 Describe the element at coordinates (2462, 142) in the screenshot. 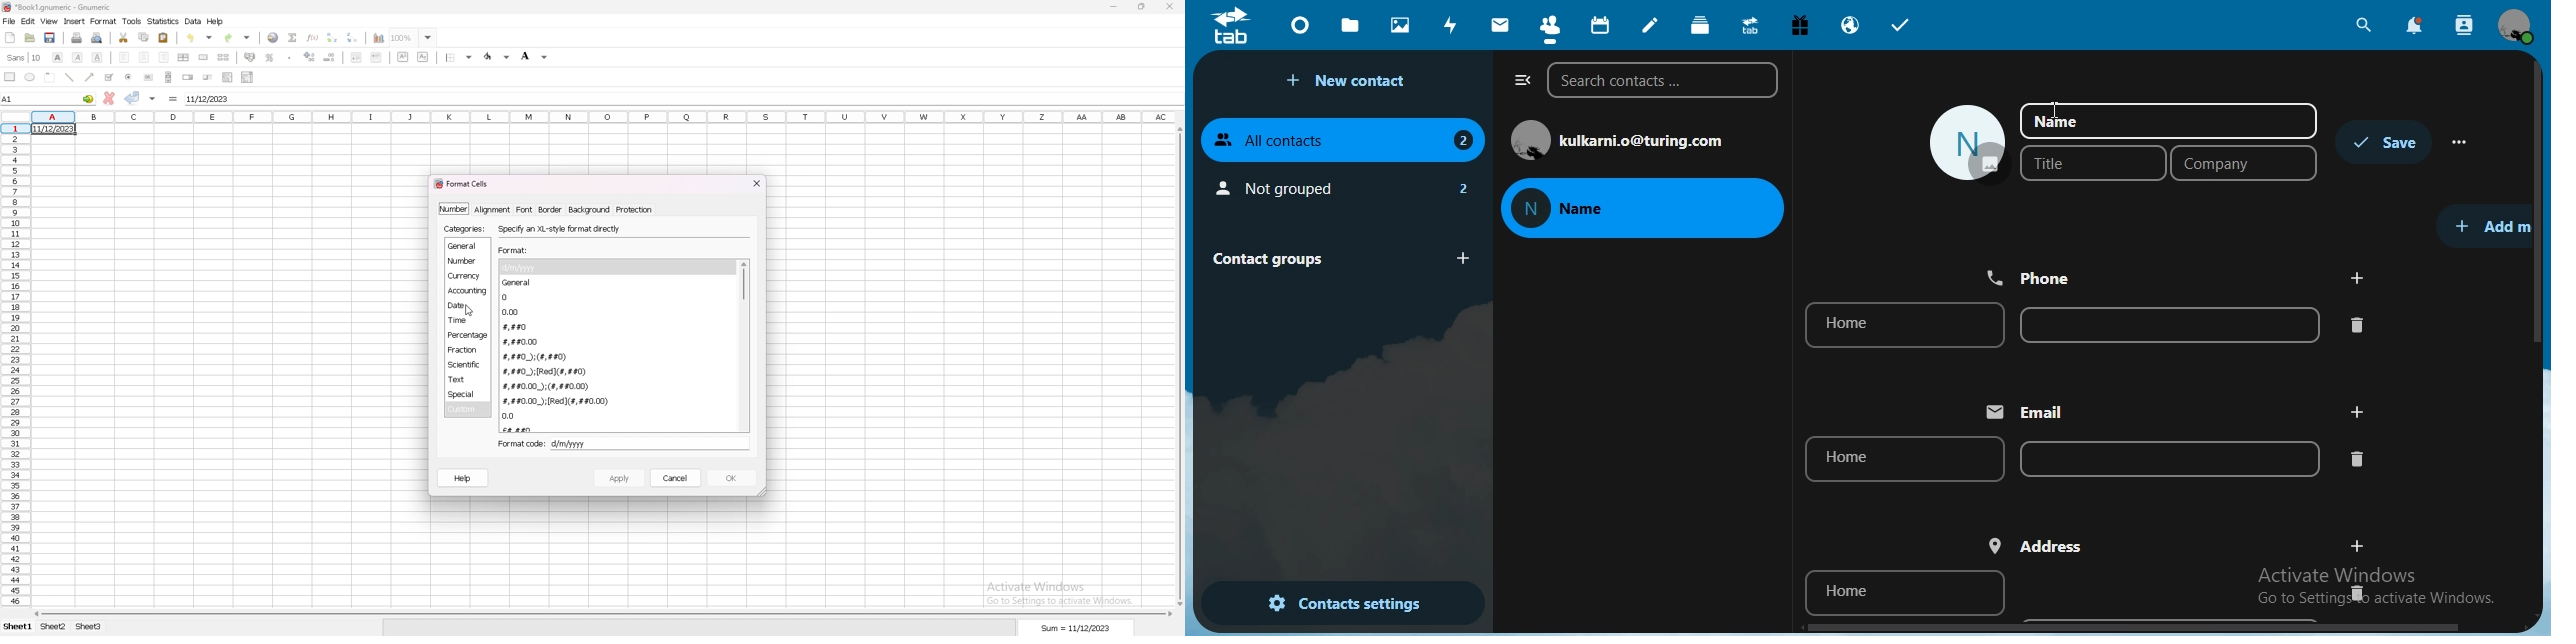

I see `more` at that location.